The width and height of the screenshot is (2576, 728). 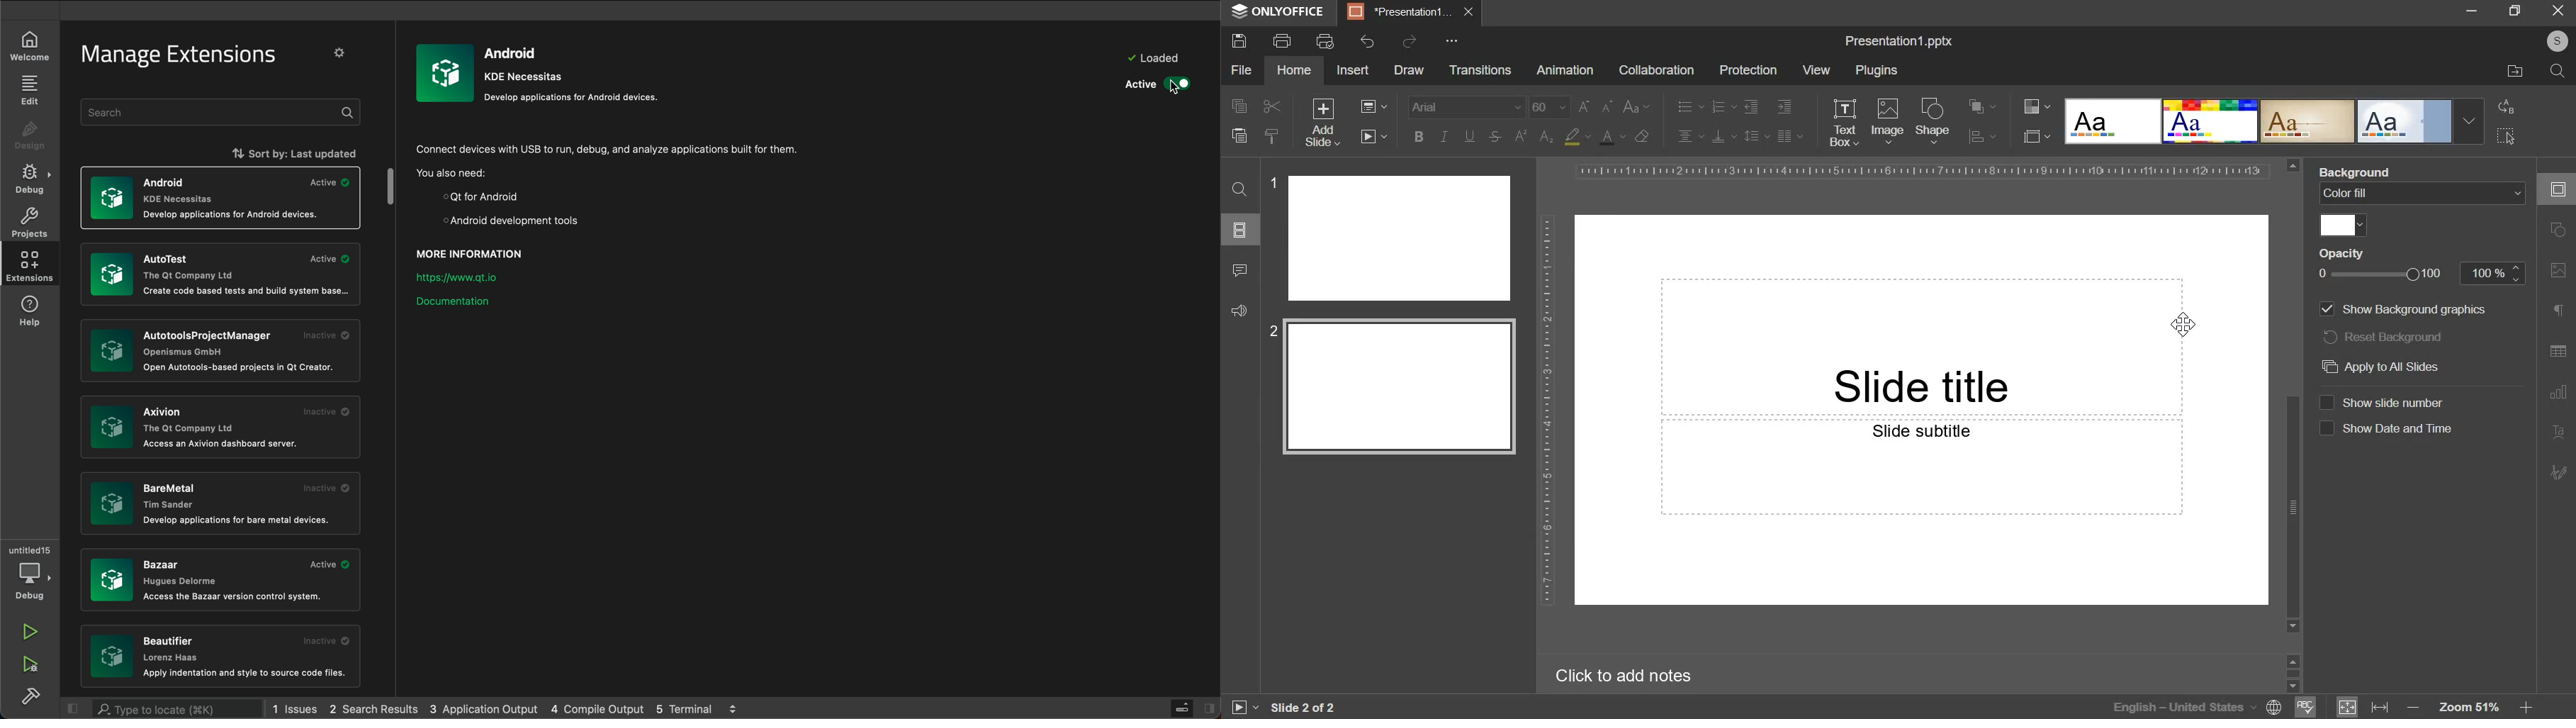 I want to click on insert, so click(x=1352, y=69).